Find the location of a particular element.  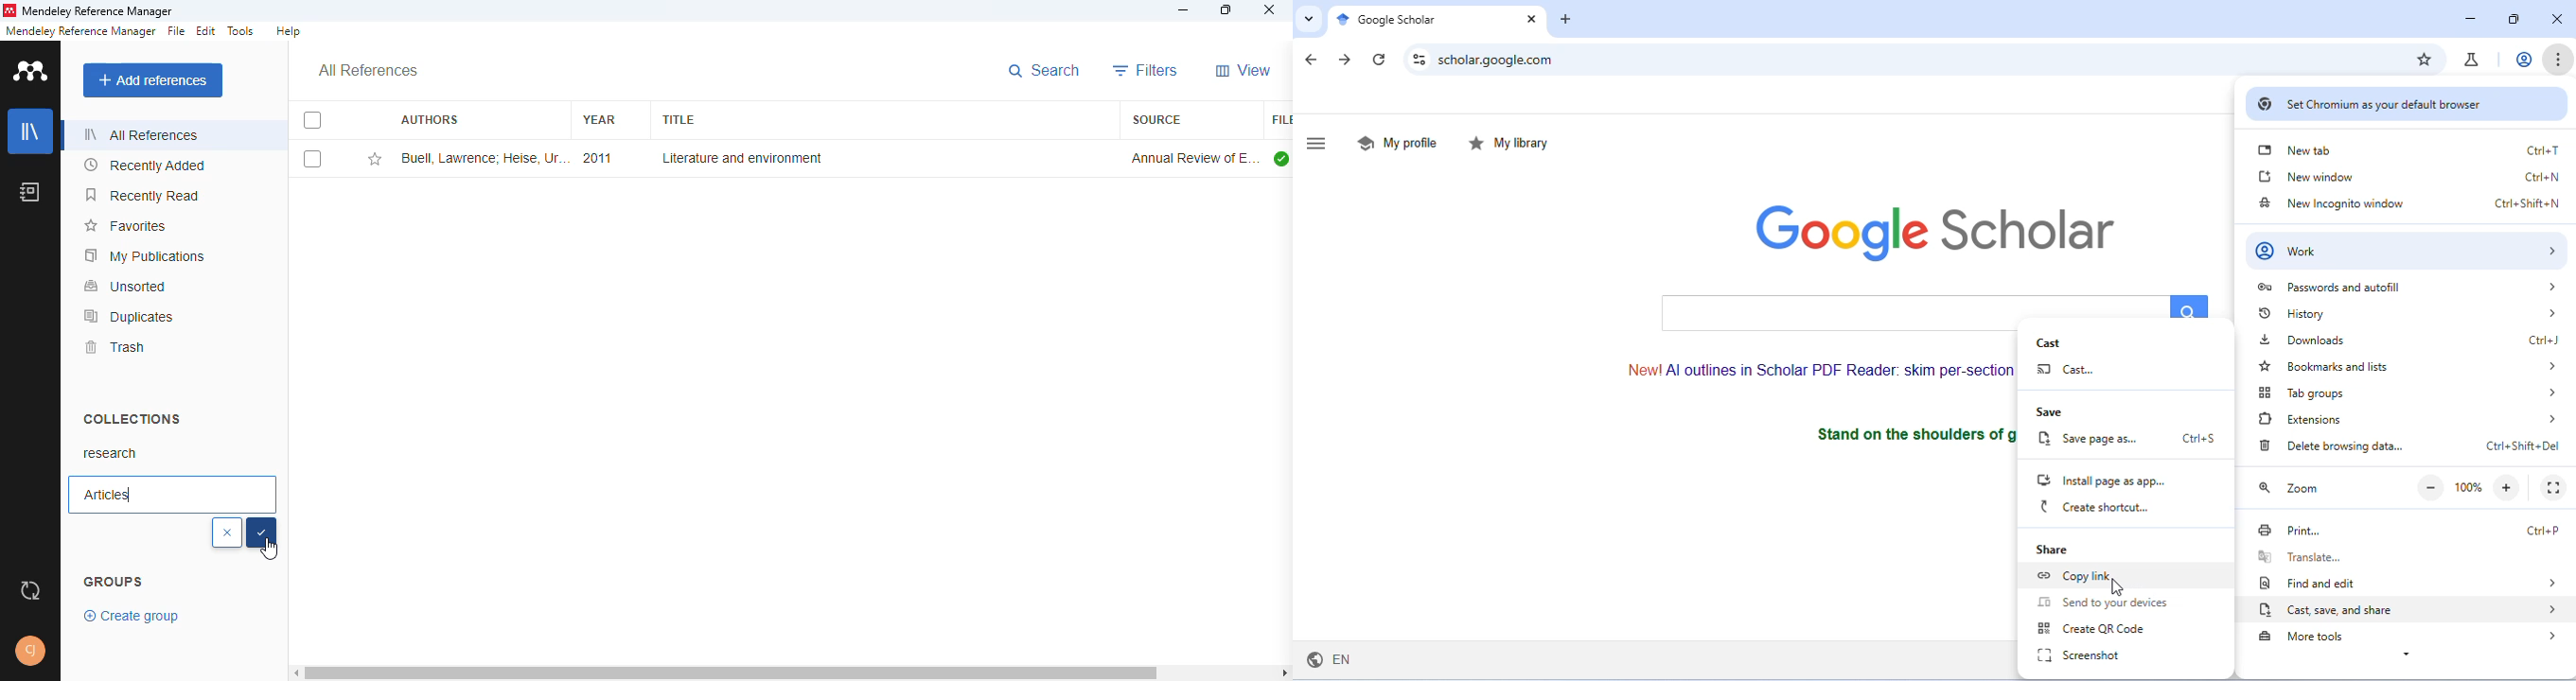

duplicates is located at coordinates (130, 317).